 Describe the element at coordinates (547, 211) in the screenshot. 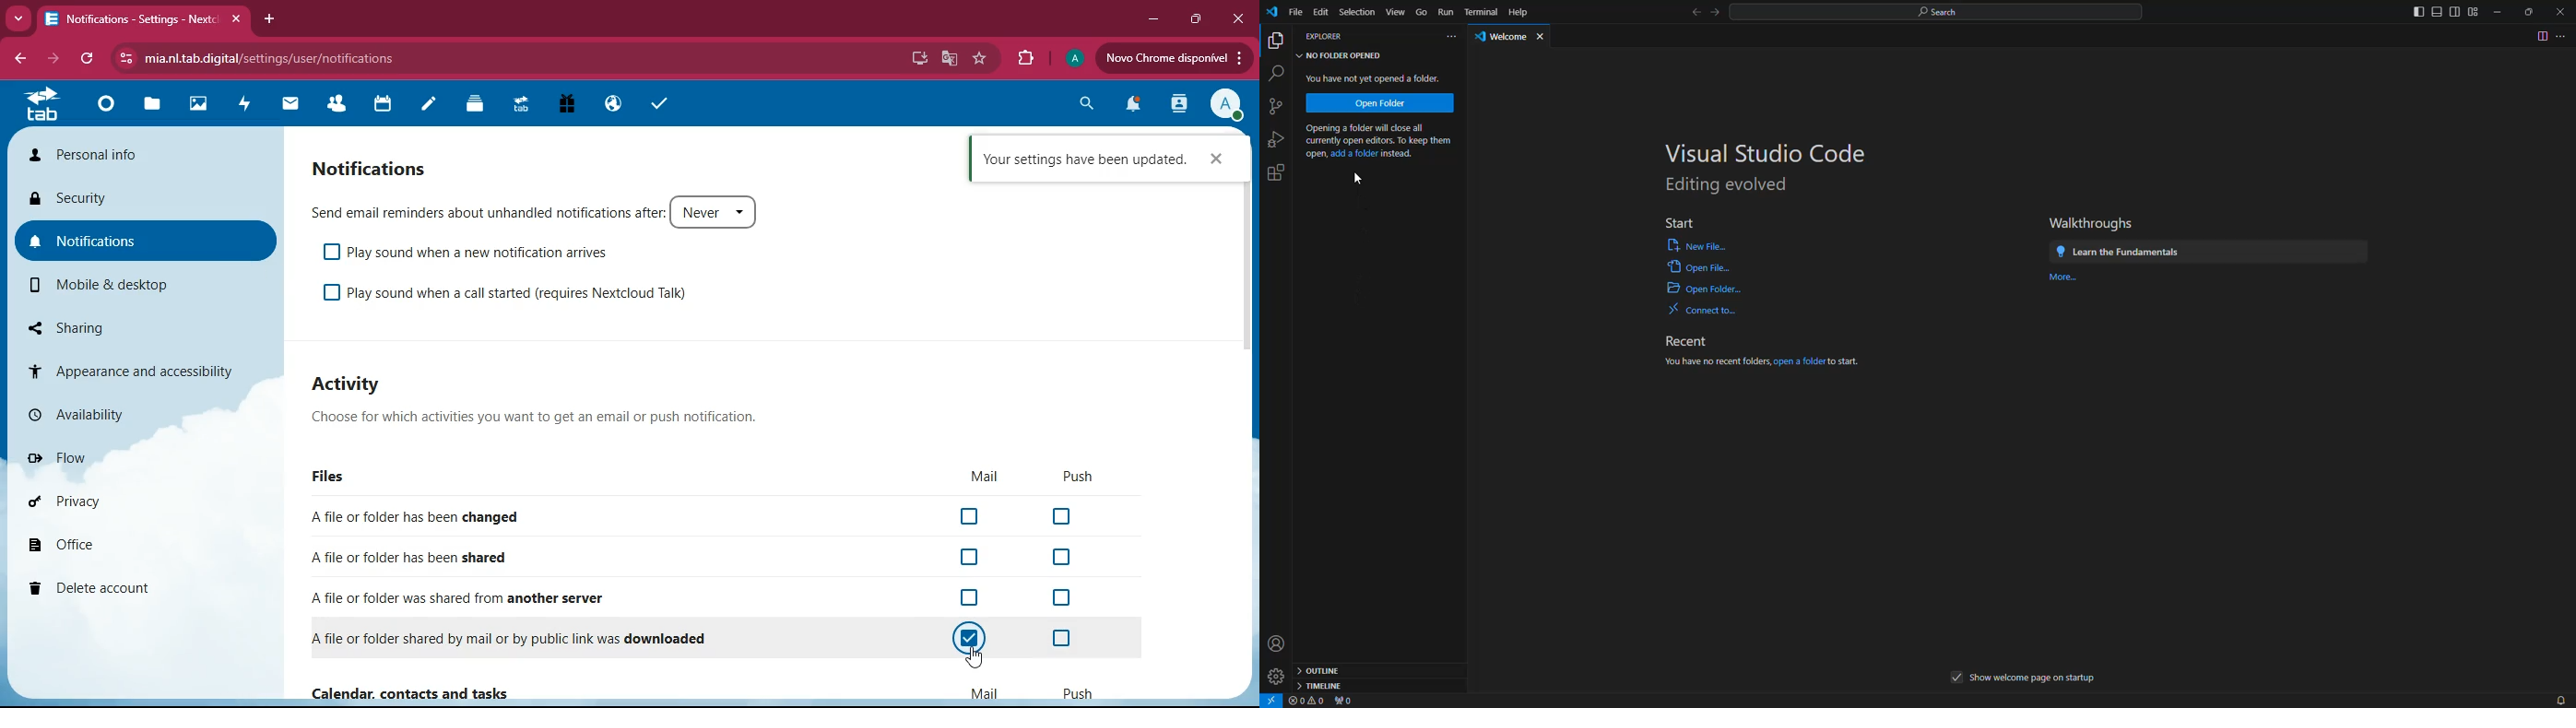

I see `send email` at that location.